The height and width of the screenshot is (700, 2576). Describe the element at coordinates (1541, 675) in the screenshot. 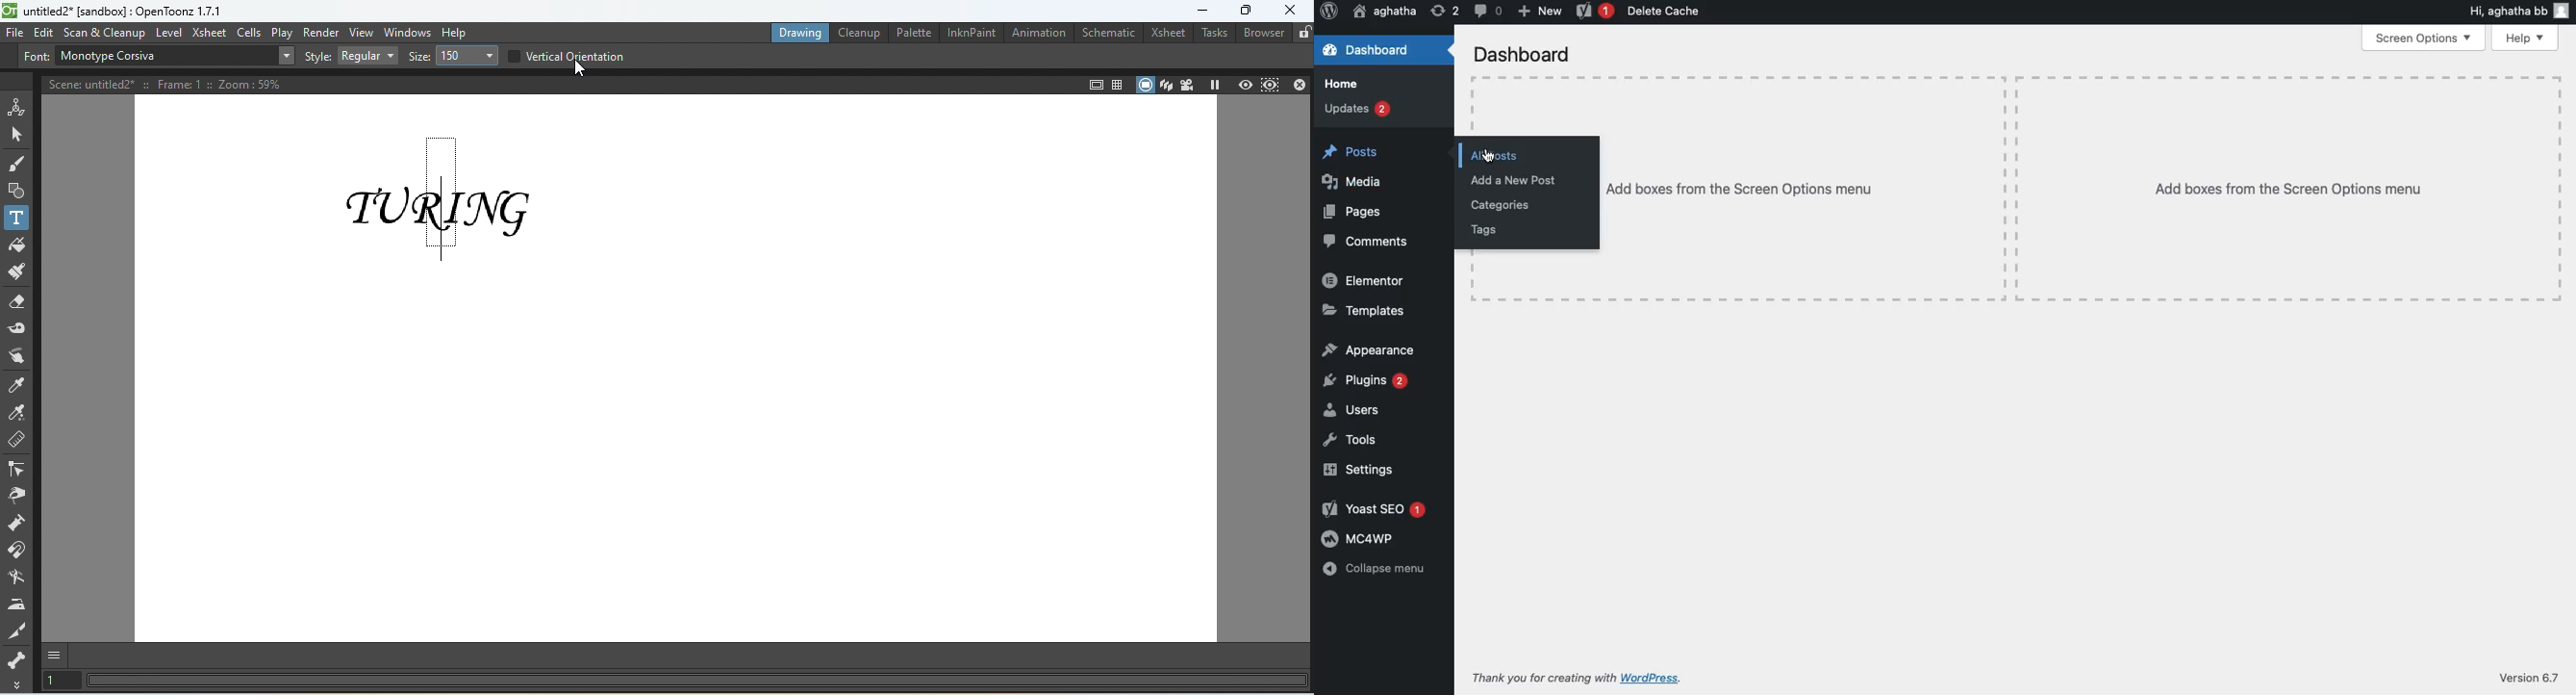

I see `Thank you for creating with` at that location.